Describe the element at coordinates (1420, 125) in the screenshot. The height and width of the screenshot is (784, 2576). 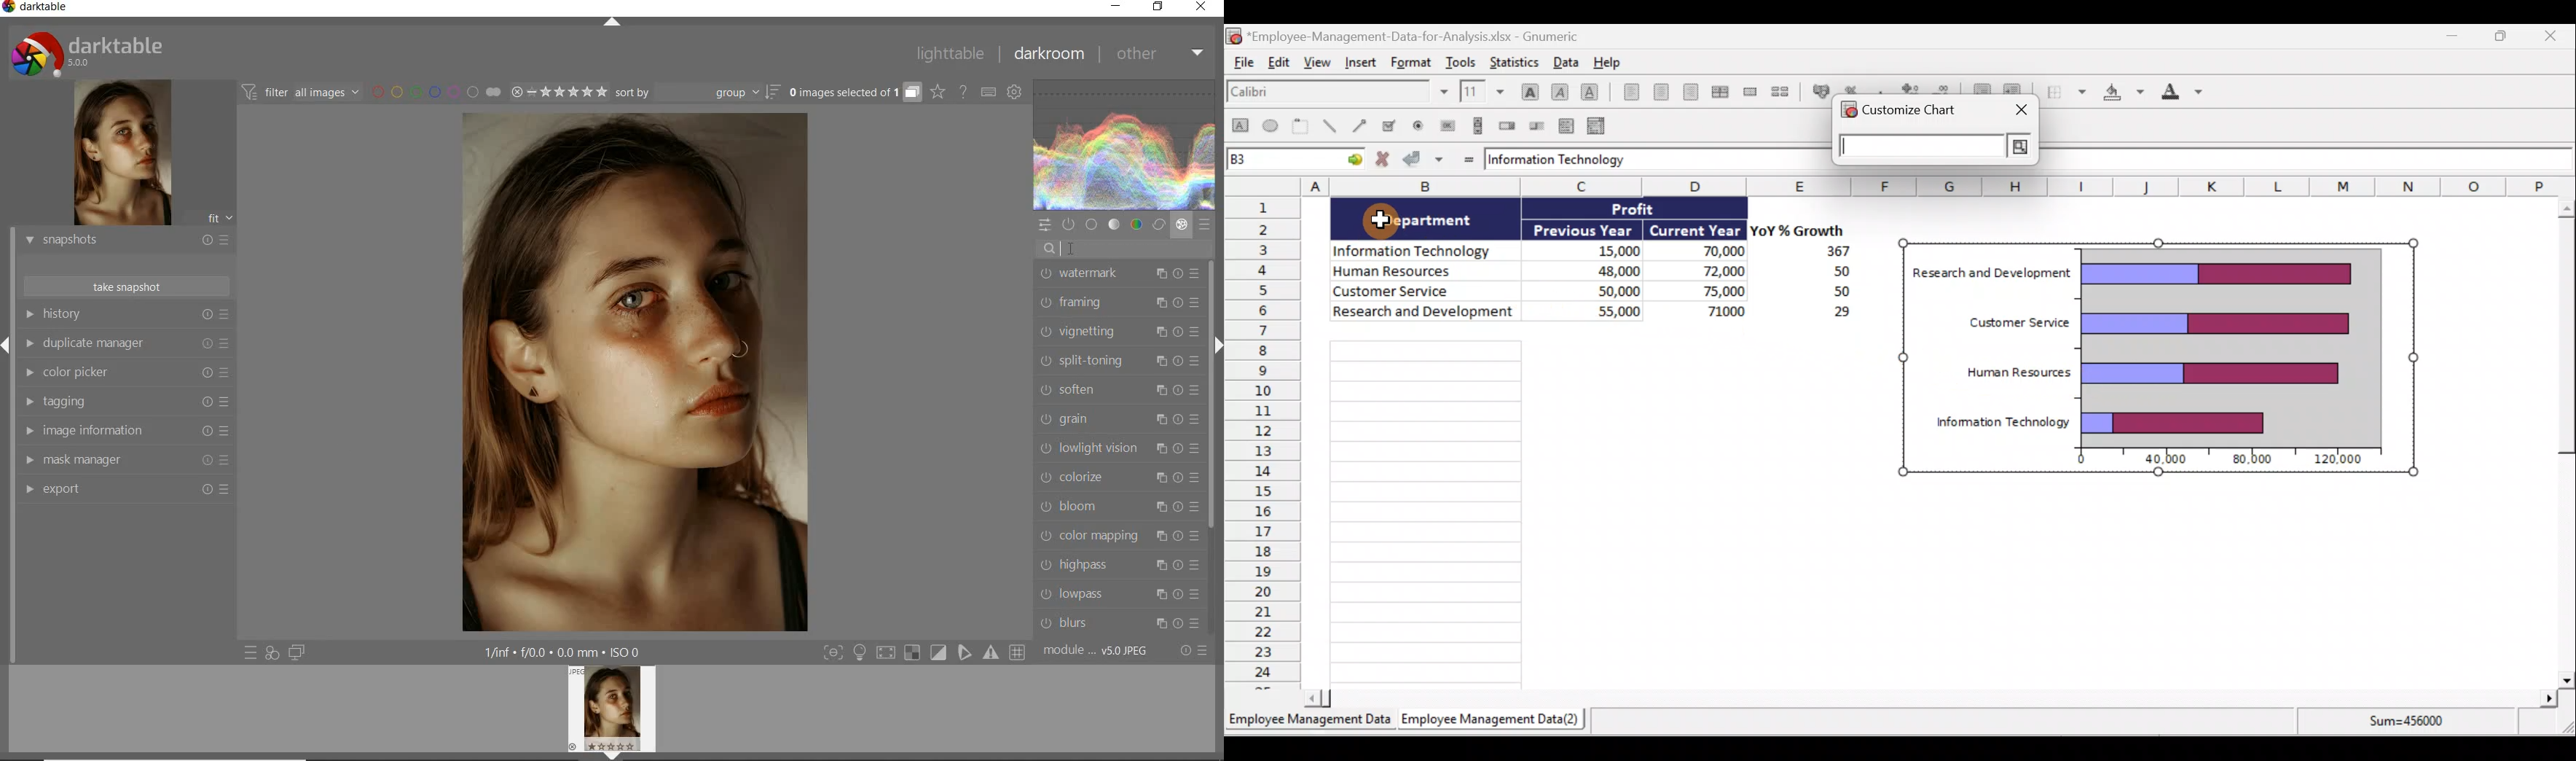
I see `Create a radio button` at that location.